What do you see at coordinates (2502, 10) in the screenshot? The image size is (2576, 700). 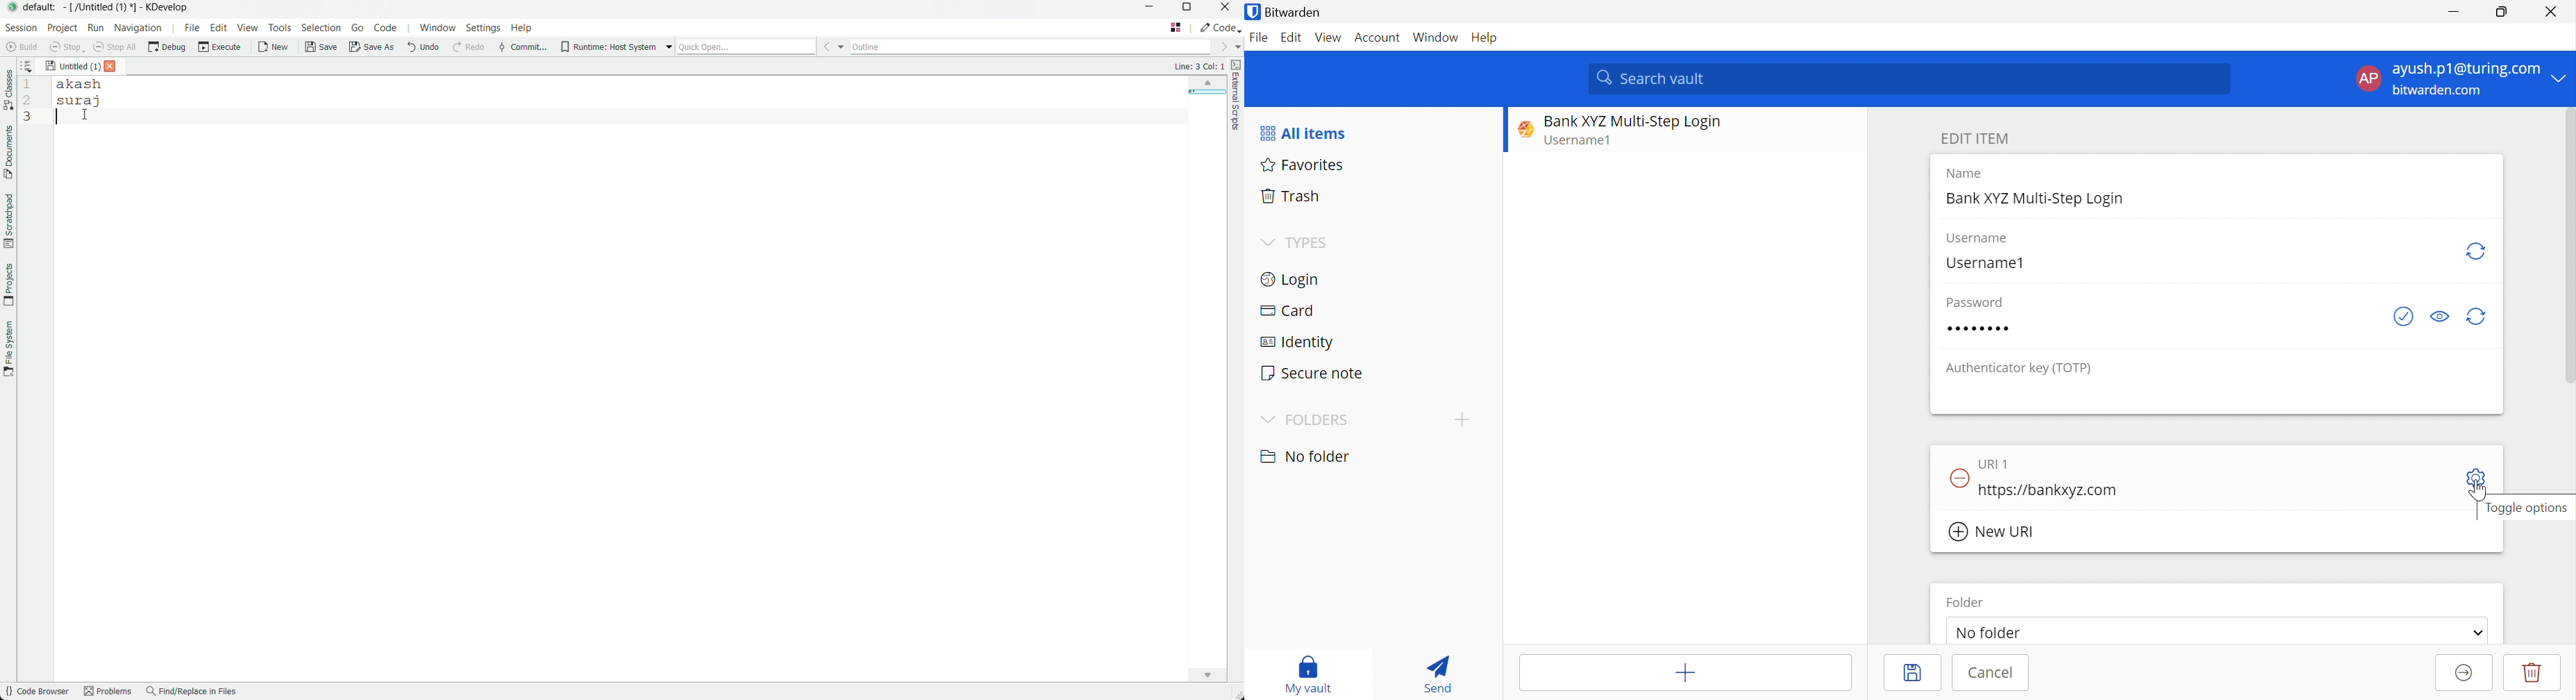 I see `Restore Down` at bounding box center [2502, 10].